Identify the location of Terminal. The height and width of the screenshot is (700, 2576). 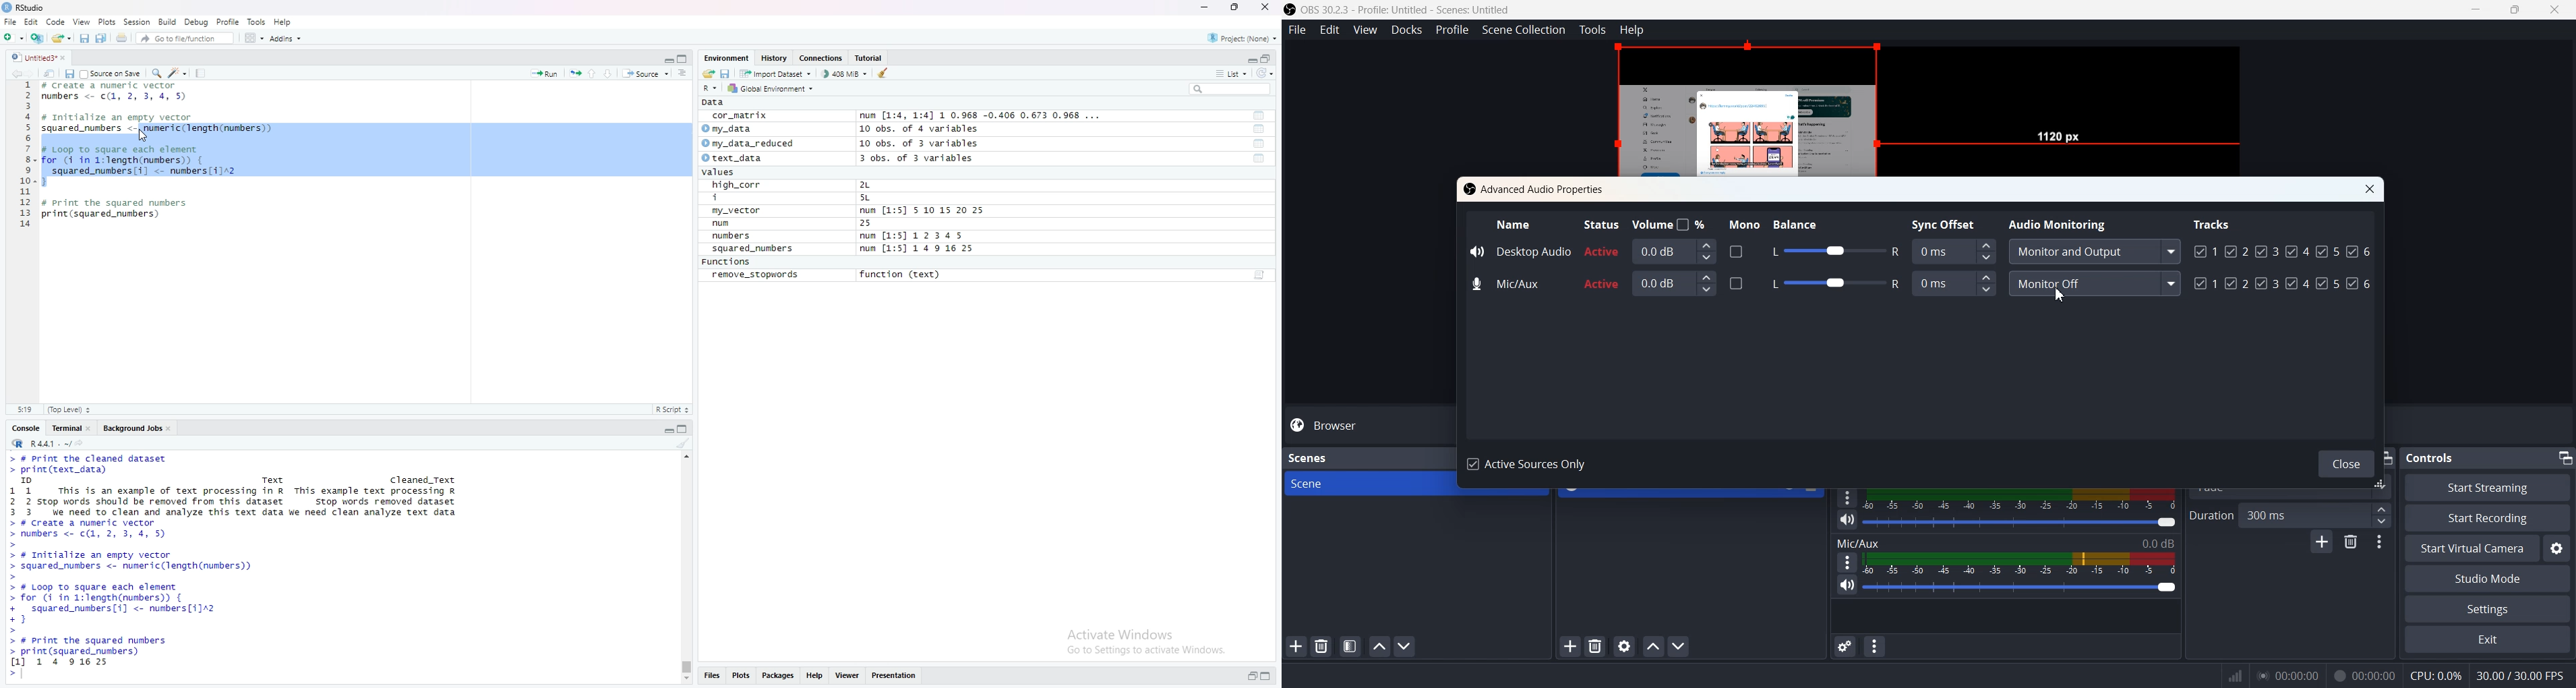
(64, 427).